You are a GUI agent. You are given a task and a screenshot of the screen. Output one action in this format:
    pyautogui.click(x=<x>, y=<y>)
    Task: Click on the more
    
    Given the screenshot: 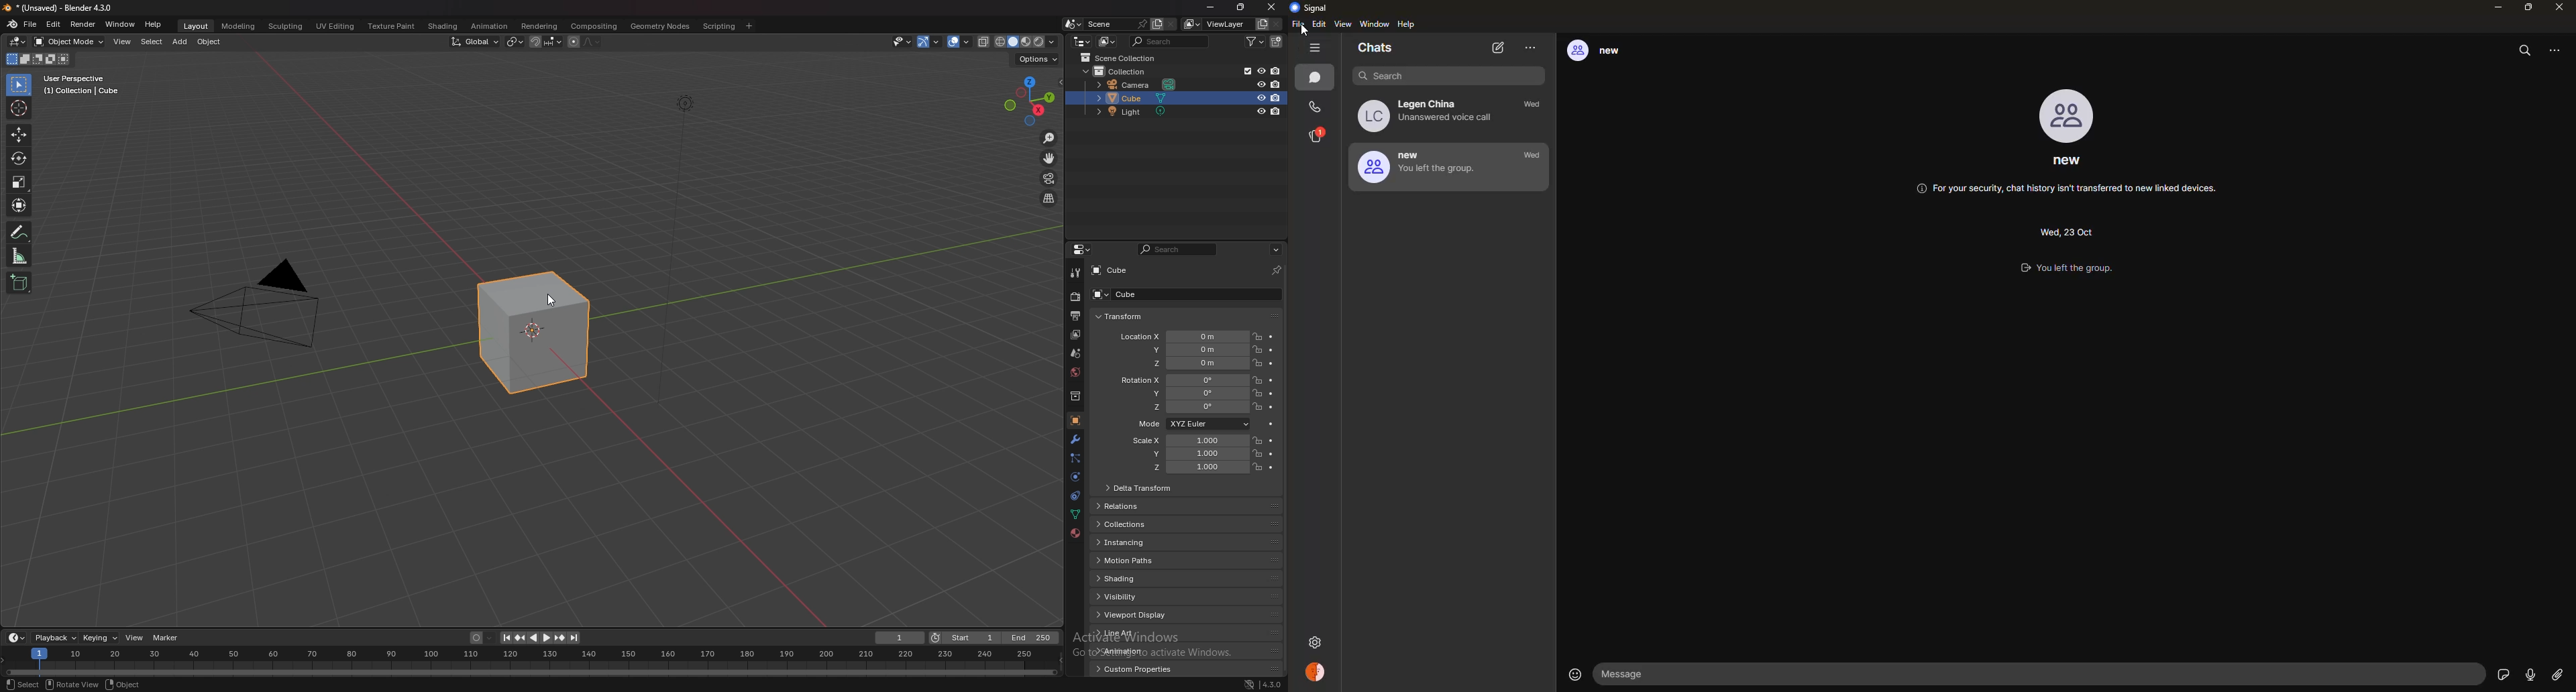 What is the action you would take?
    pyautogui.click(x=1531, y=48)
    